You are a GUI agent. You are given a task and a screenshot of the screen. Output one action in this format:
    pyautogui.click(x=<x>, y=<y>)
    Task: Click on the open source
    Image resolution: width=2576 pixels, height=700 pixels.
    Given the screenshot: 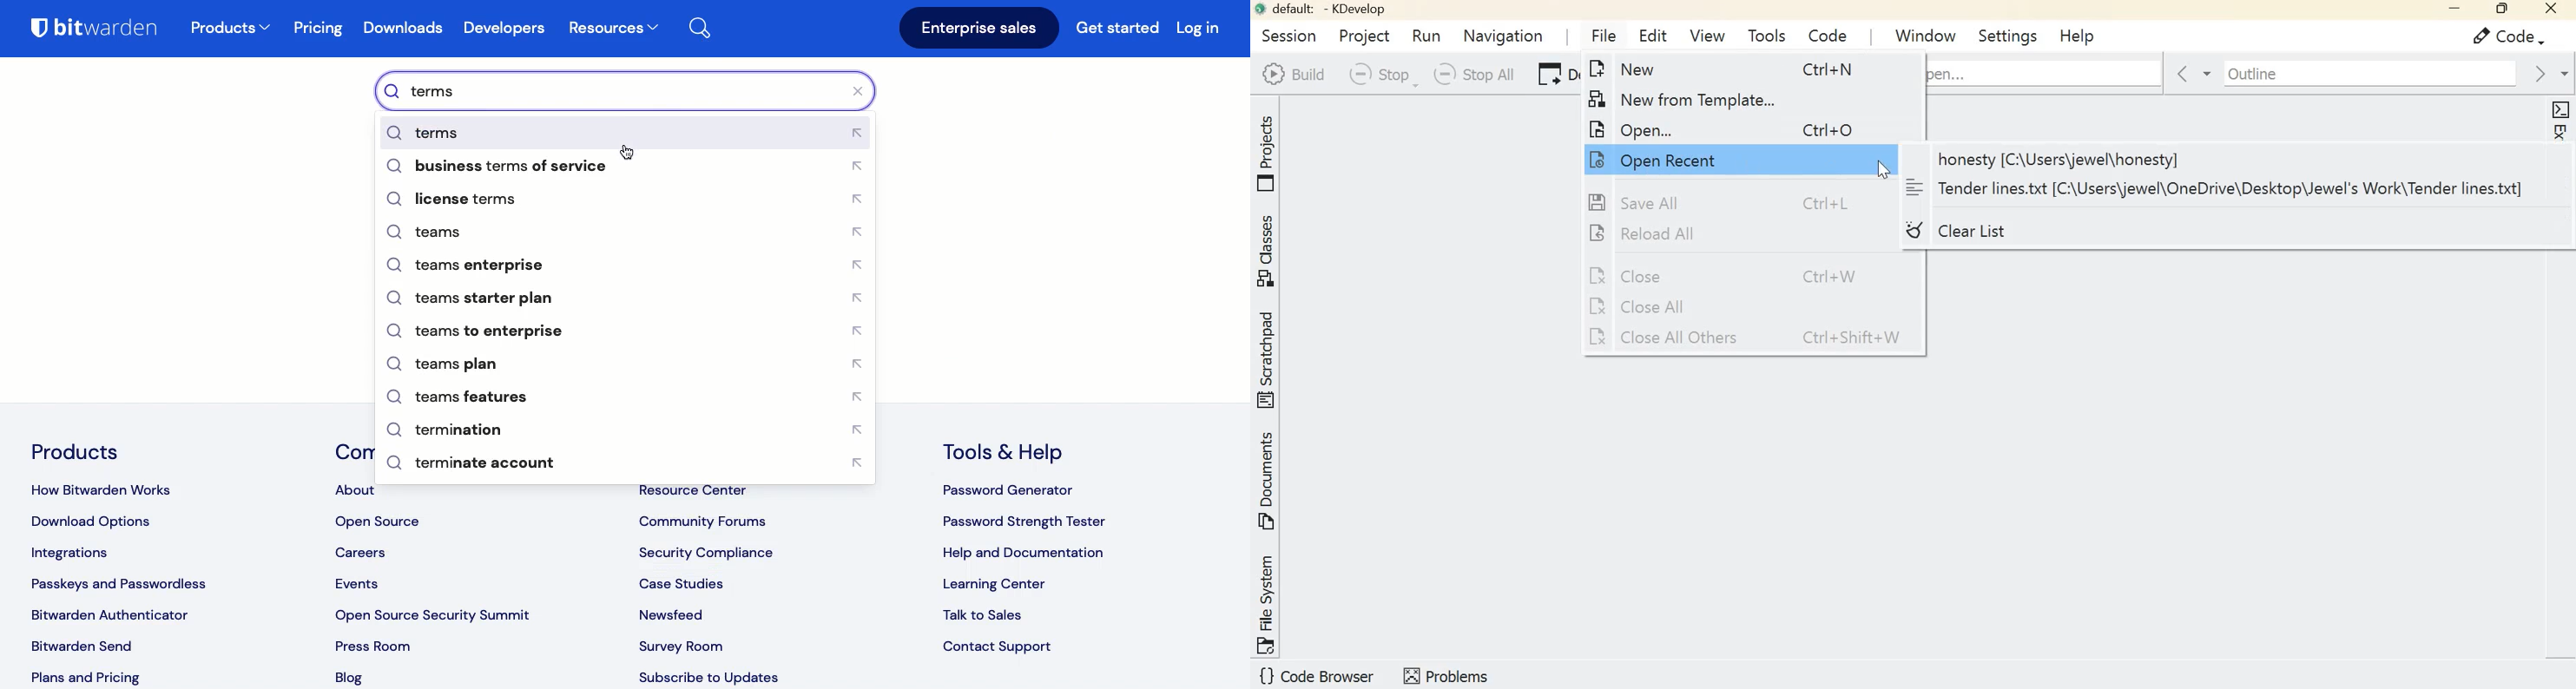 What is the action you would take?
    pyautogui.click(x=380, y=522)
    